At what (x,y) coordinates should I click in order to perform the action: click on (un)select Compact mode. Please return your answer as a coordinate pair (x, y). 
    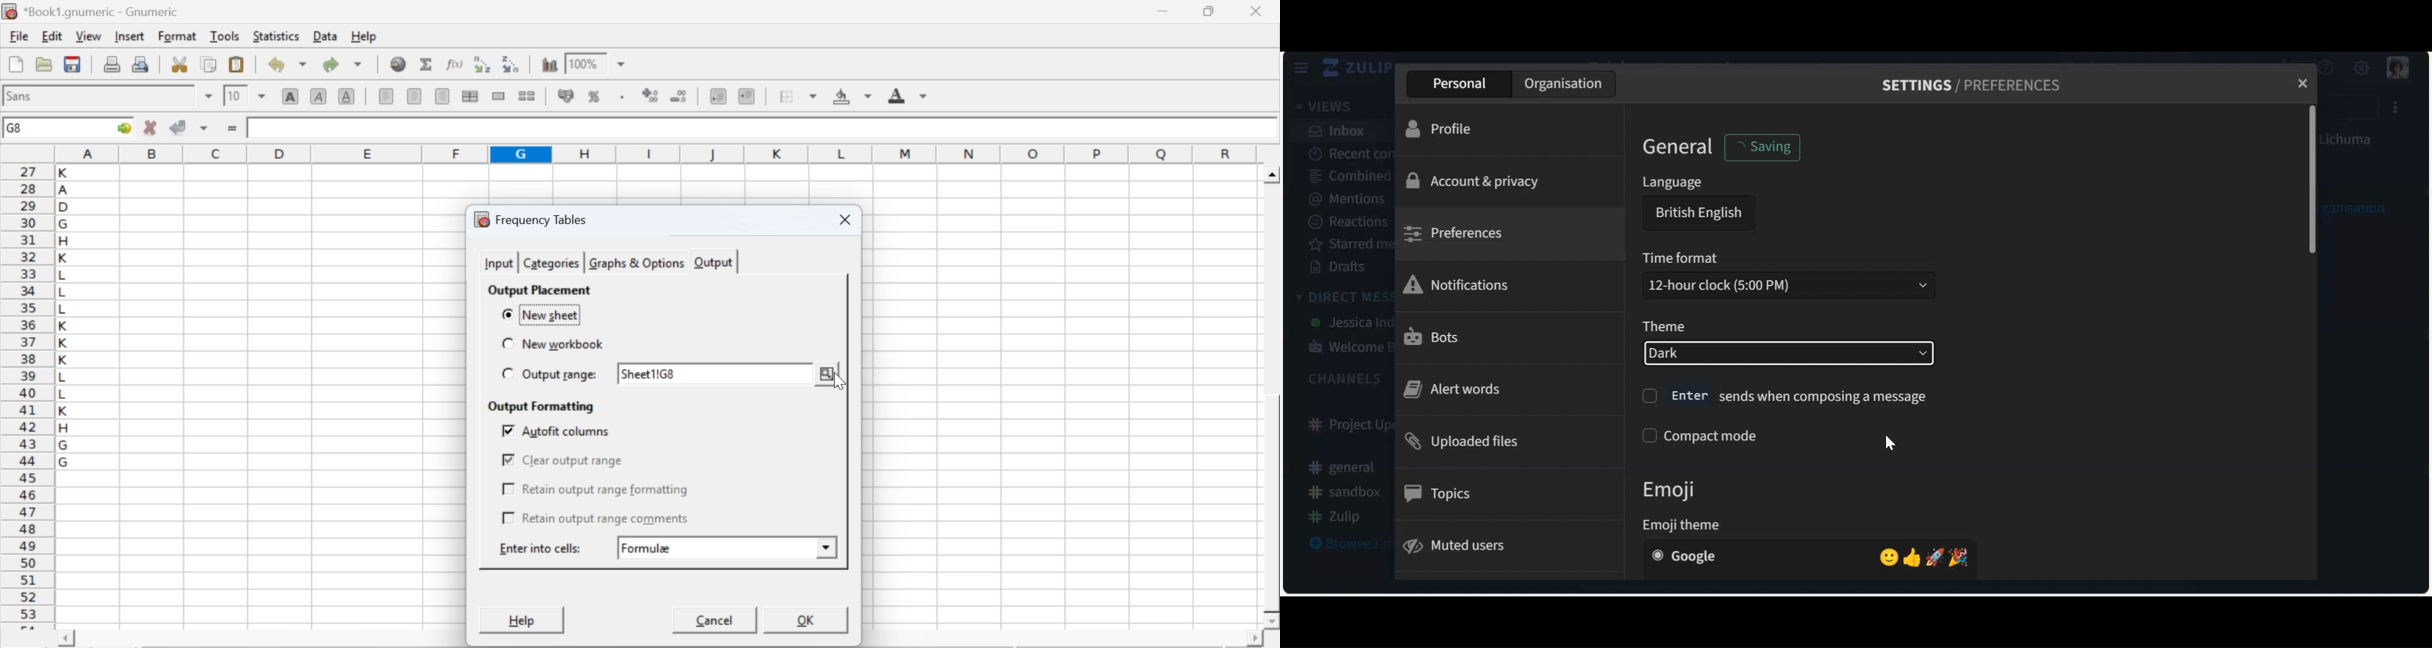
    Looking at the image, I should click on (1707, 436).